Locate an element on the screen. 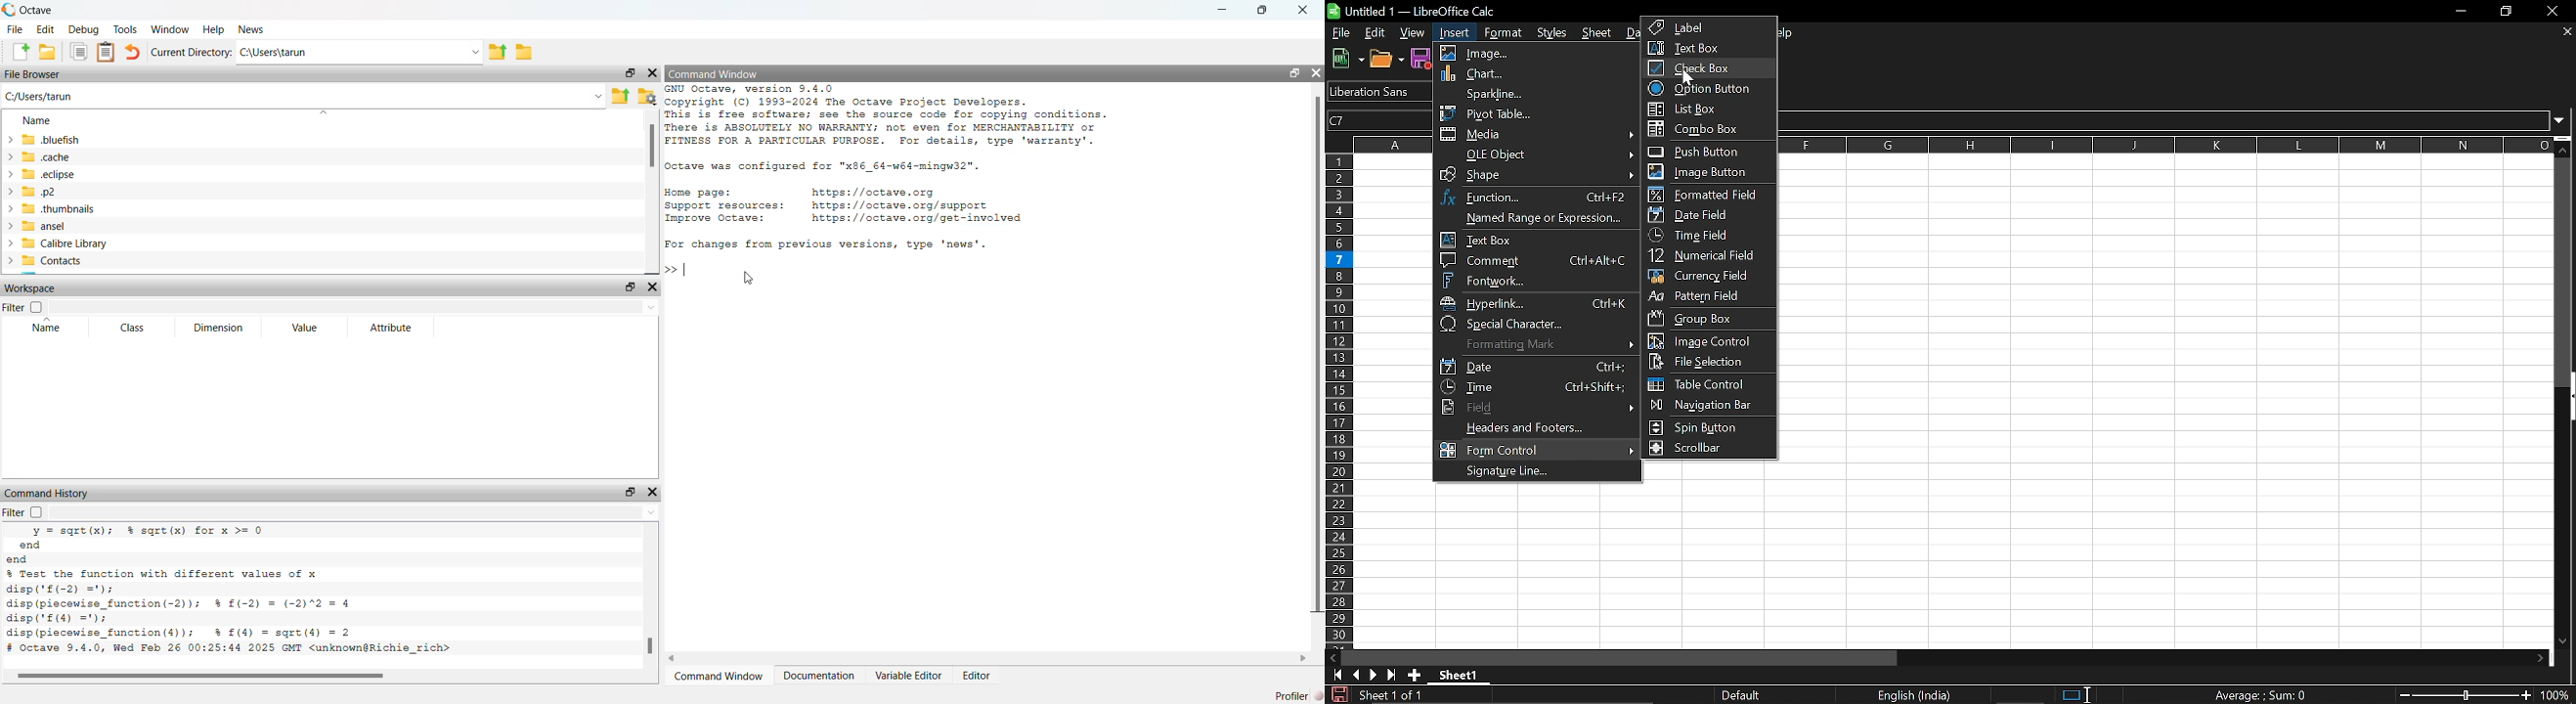 The image size is (2576, 728). Minimize is located at coordinates (2457, 11).